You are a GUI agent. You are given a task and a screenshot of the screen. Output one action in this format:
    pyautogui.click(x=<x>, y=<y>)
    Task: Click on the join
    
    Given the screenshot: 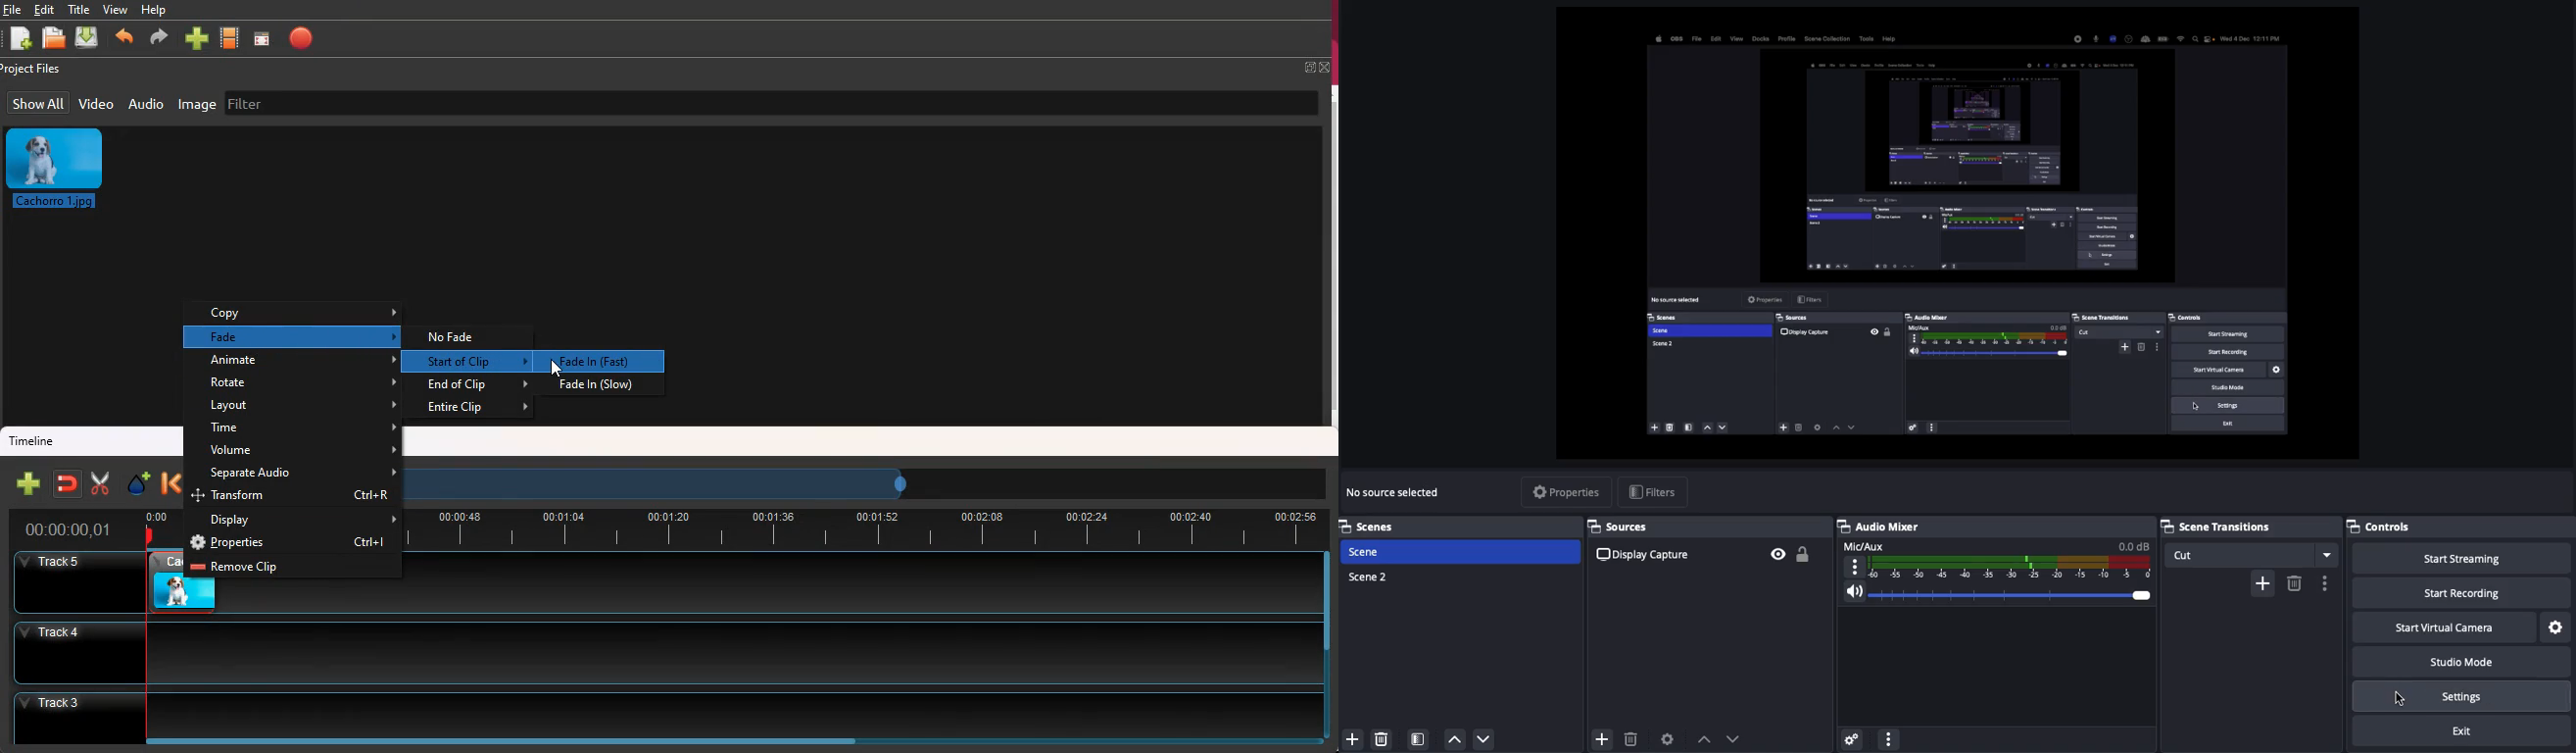 What is the action you would take?
    pyautogui.click(x=69, y=483)
    